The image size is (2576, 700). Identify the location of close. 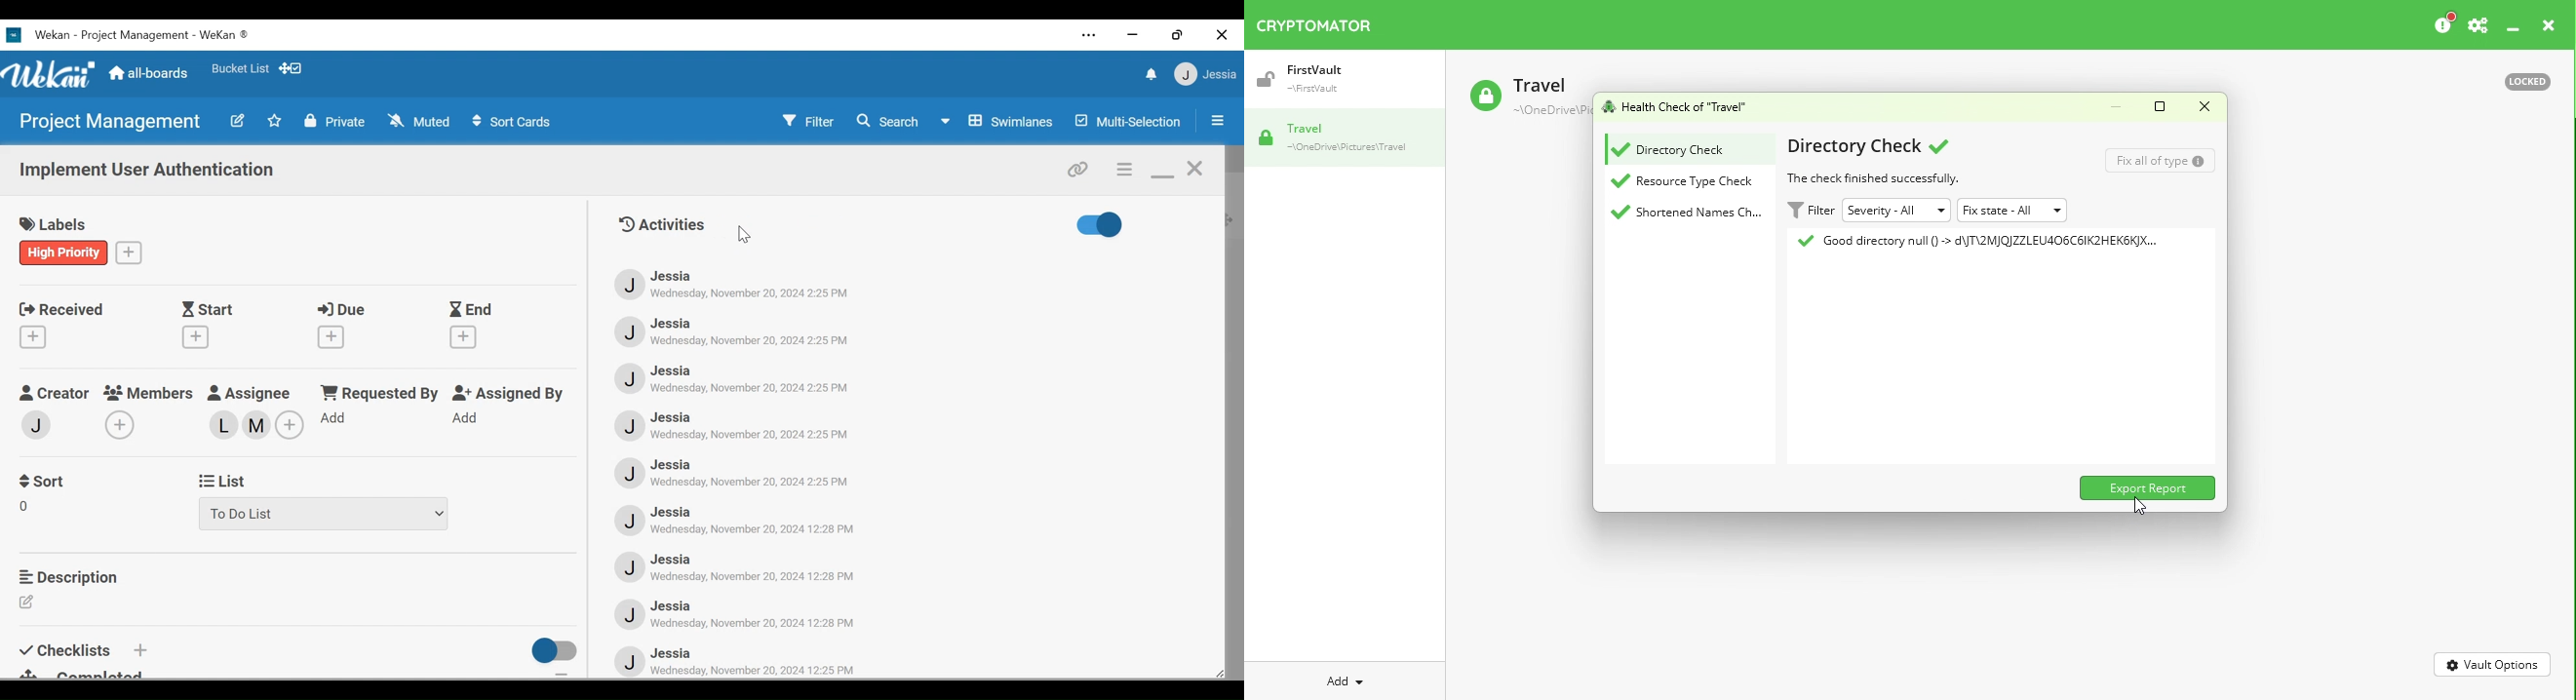
(2555, 24).